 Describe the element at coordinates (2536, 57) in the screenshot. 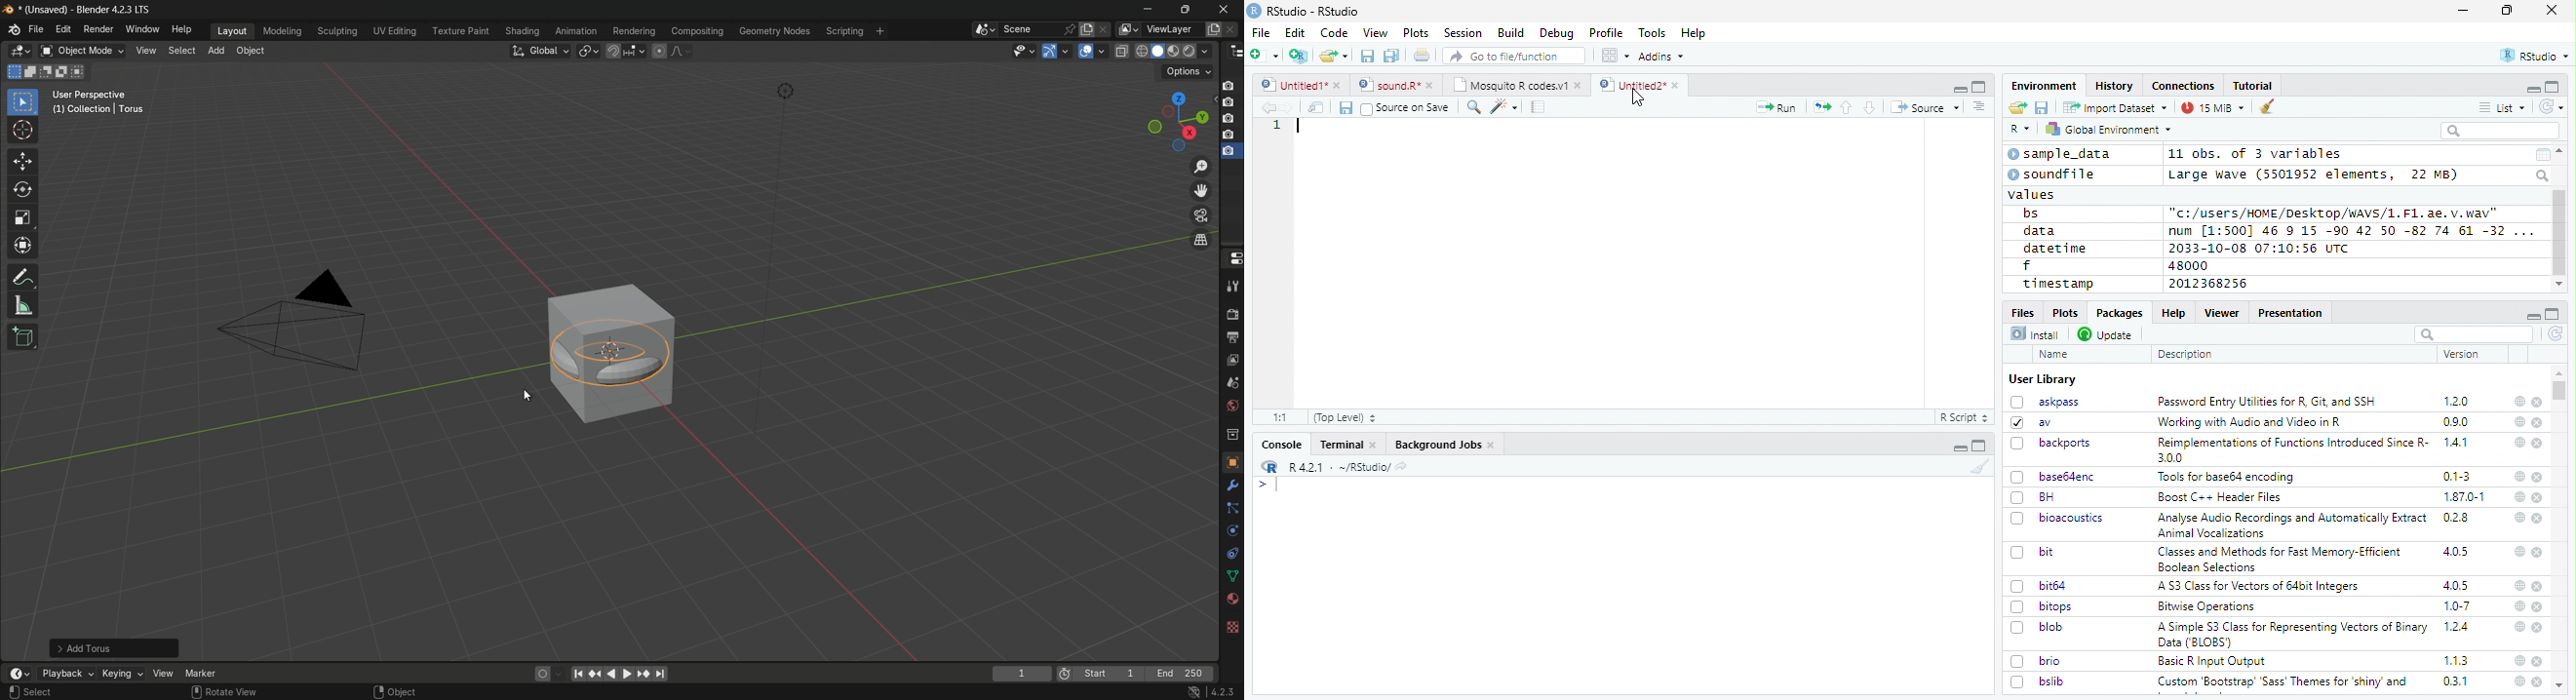

I see `RStudio` at that location.